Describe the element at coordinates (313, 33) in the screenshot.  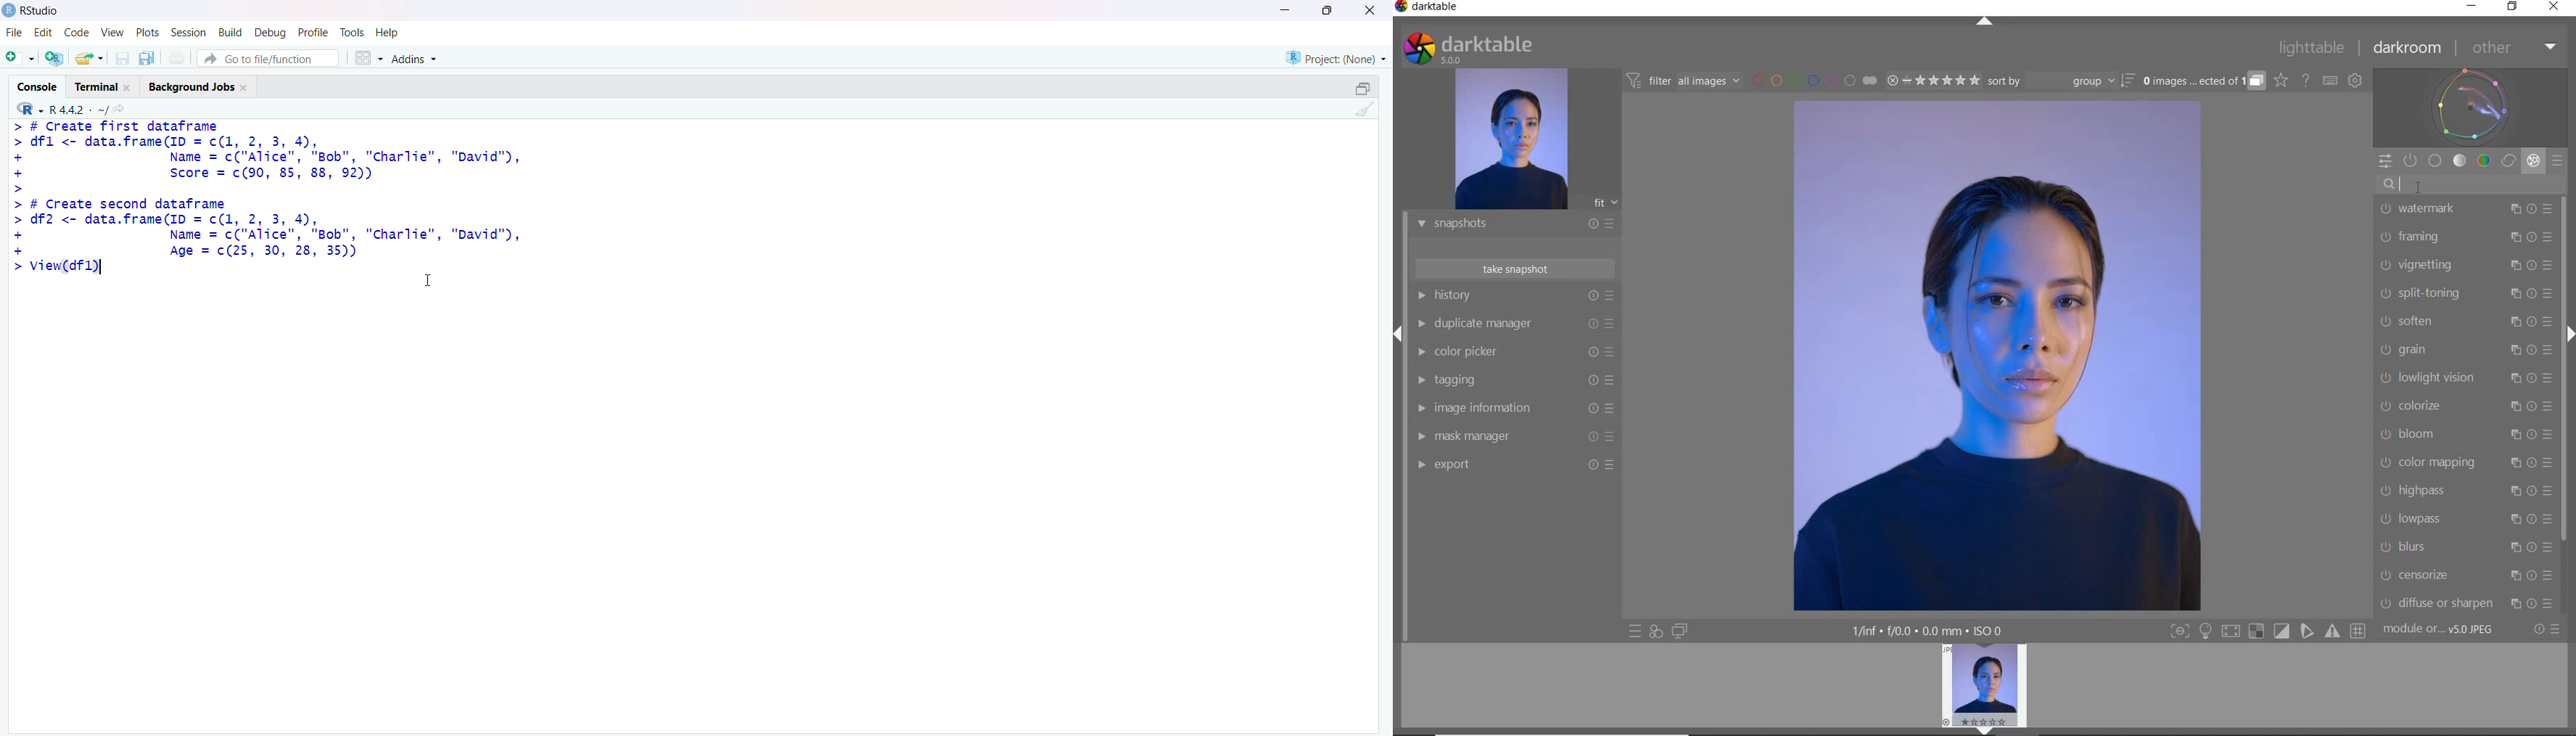
I see `profile` at that location.